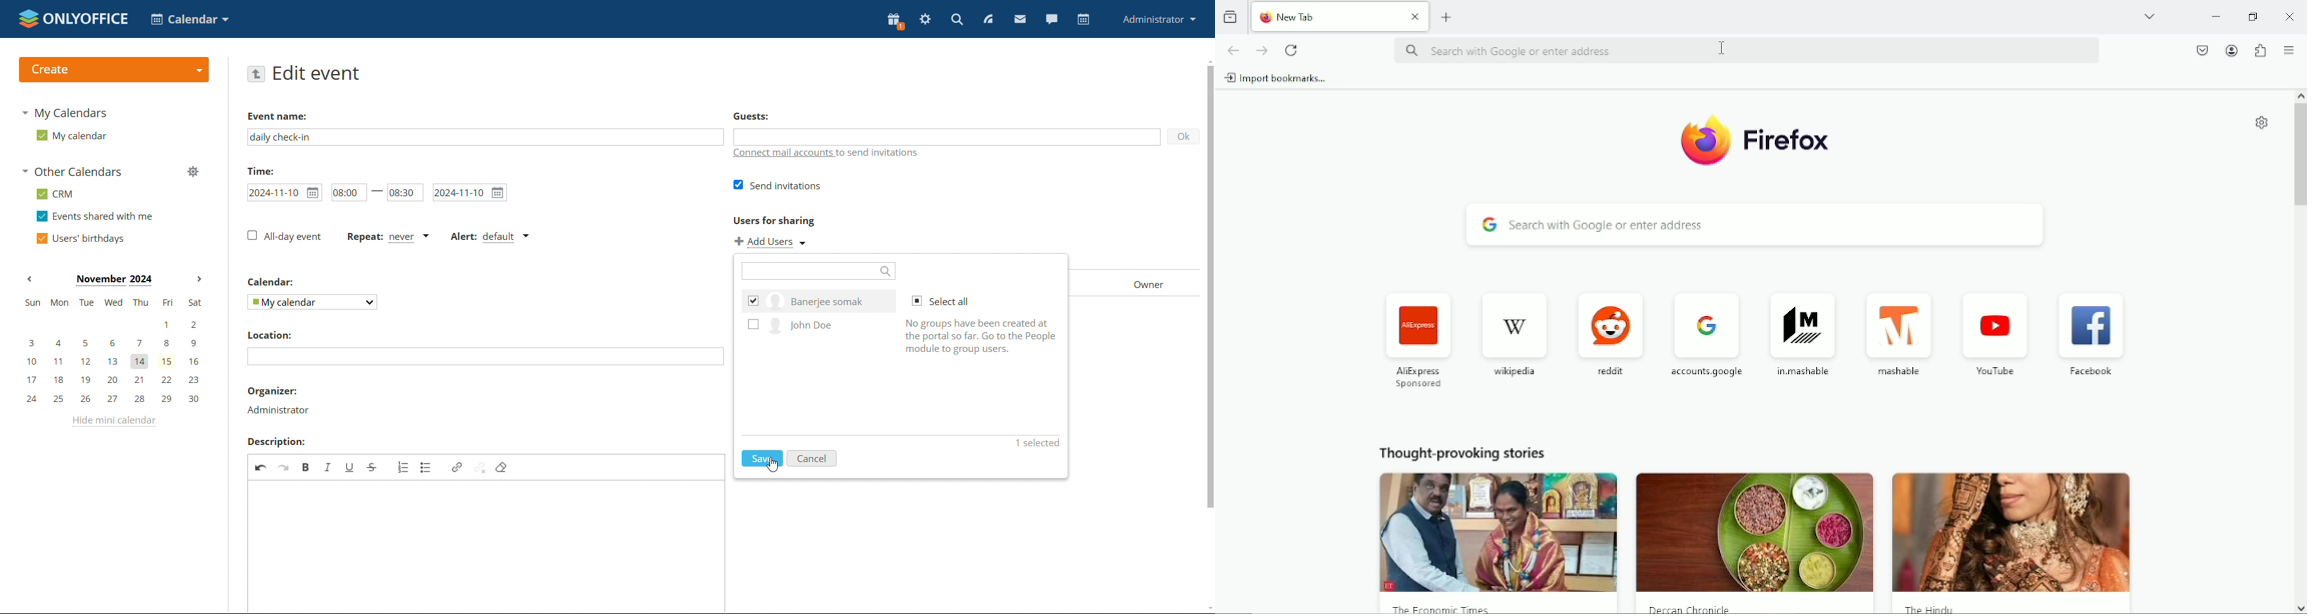  Describe the element at coordinates (777, 118) in the screenshot. I see `guest:` at that location.